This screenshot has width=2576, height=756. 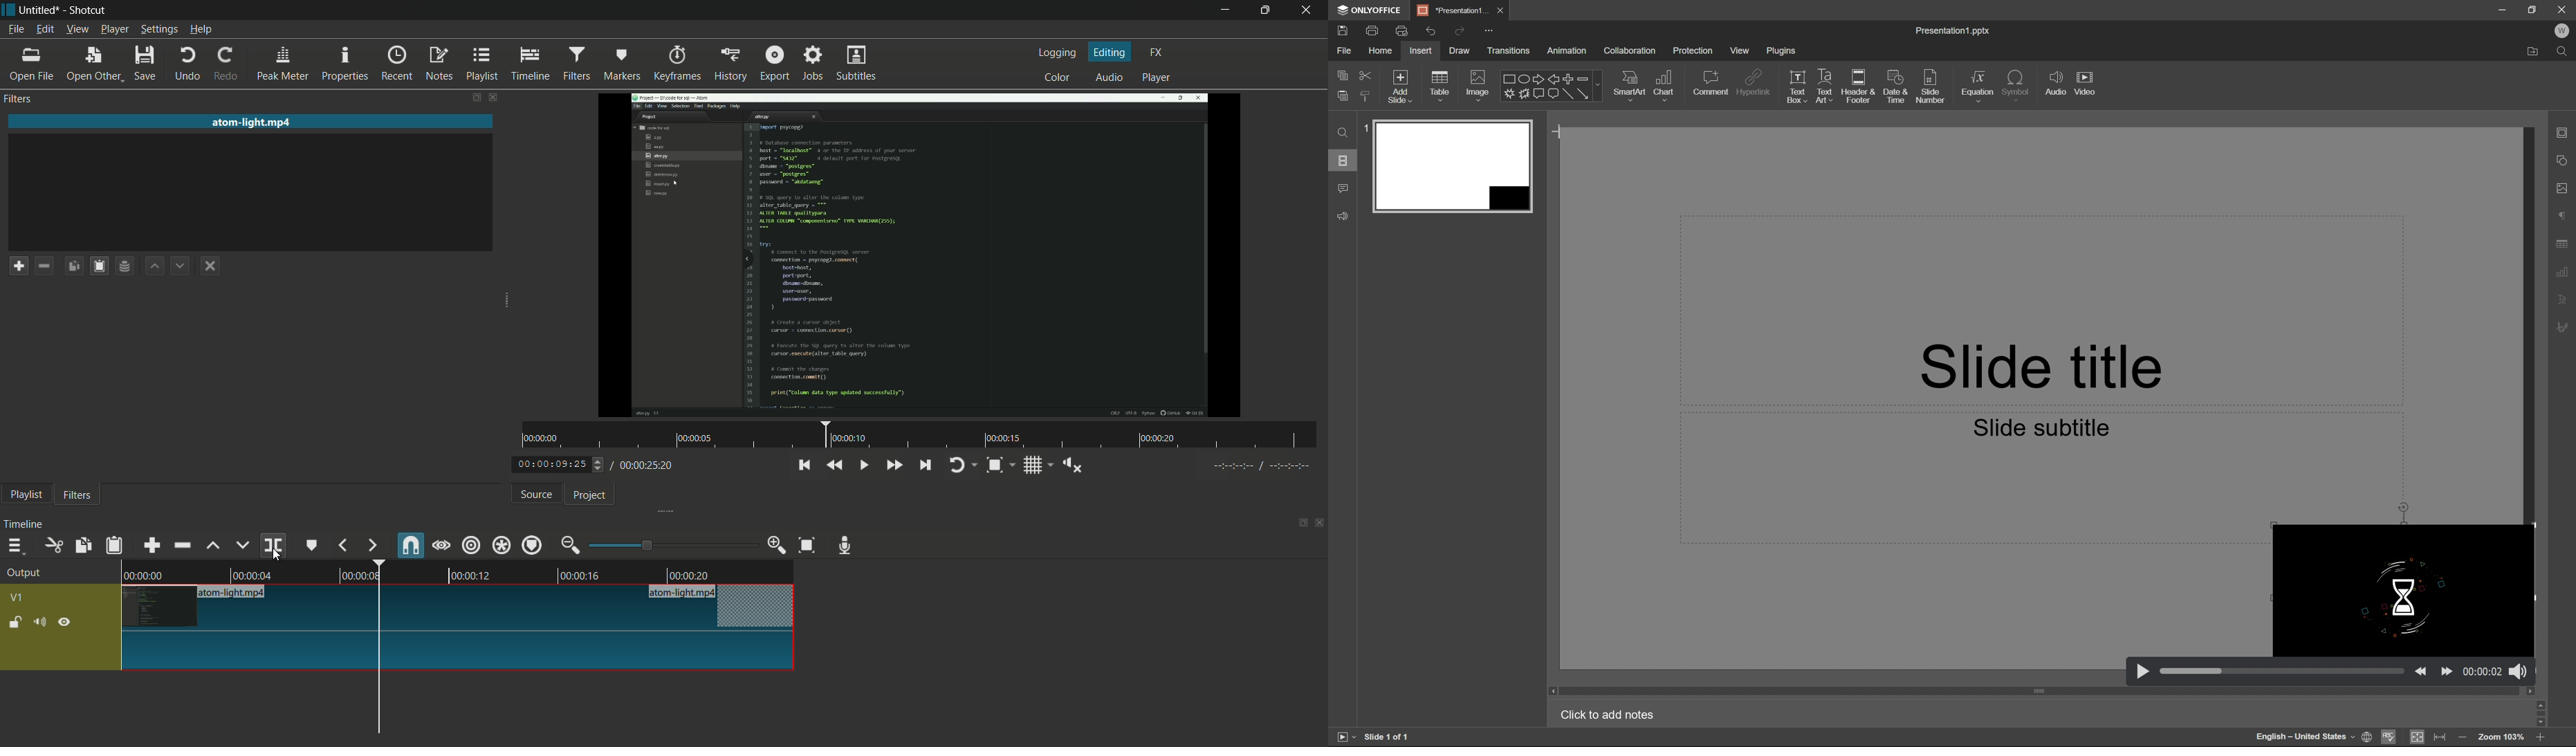 I want to click on next marker, so click(x=371, y=546).